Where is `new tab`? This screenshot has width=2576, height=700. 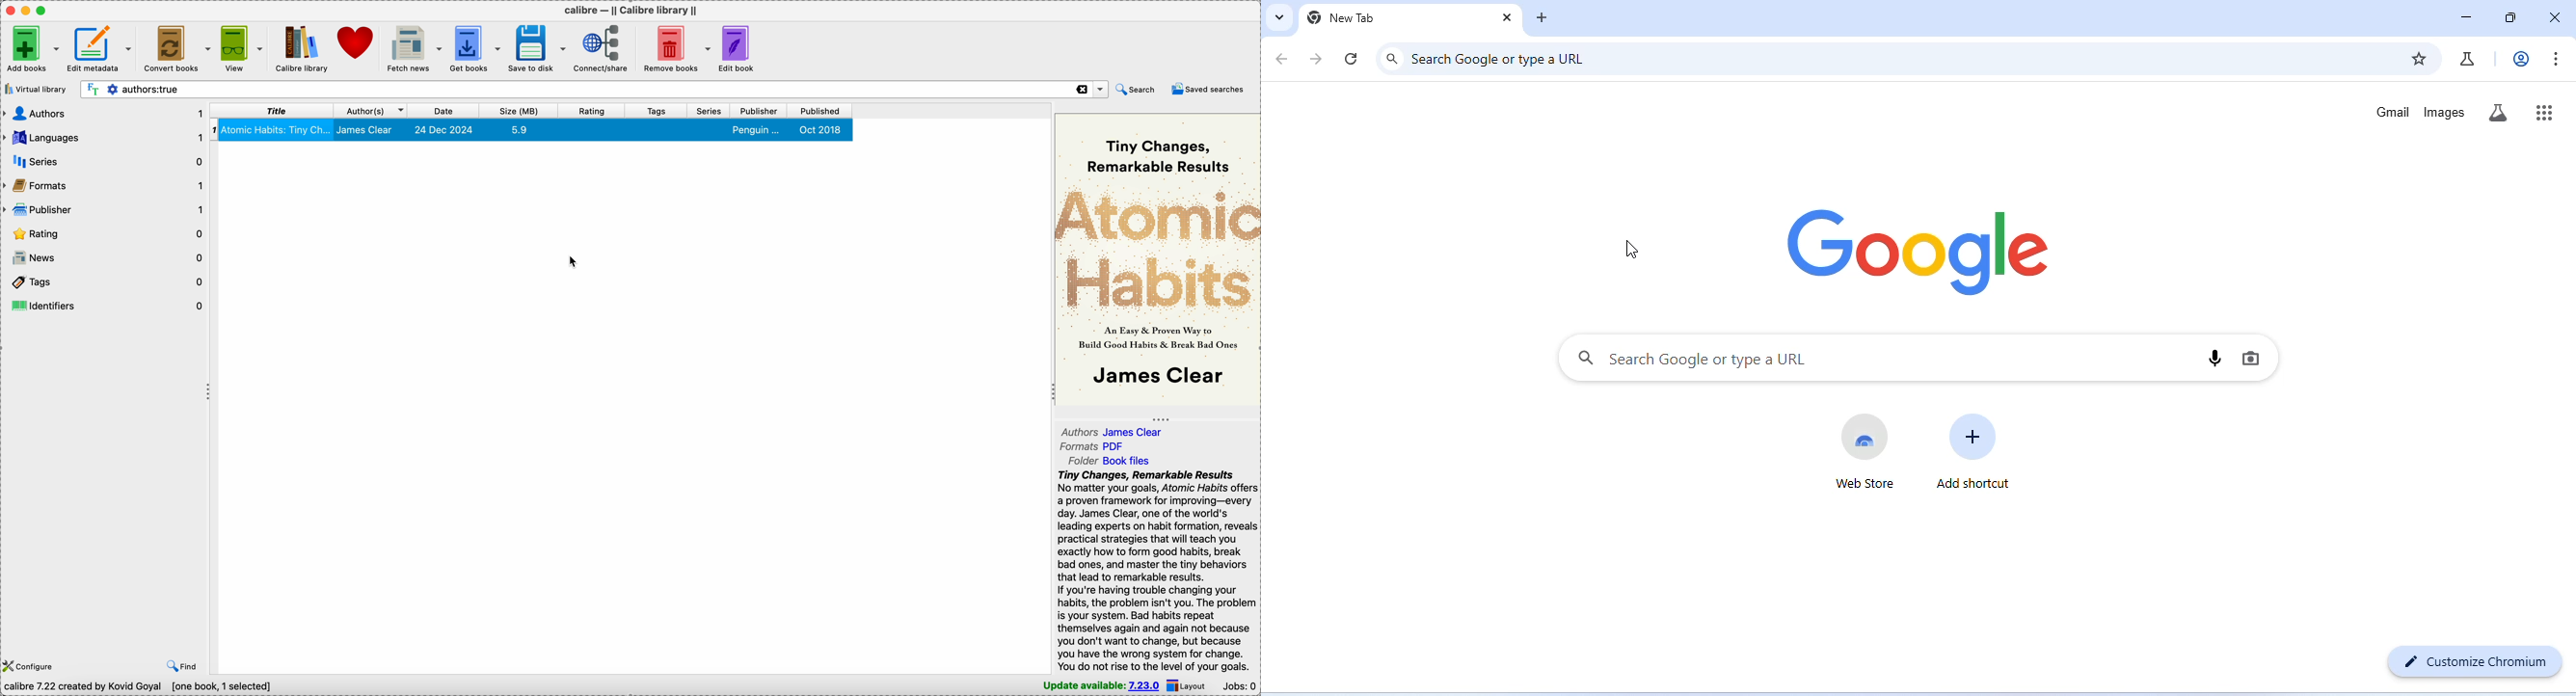
new tab is located at coordinates (1342, 18).